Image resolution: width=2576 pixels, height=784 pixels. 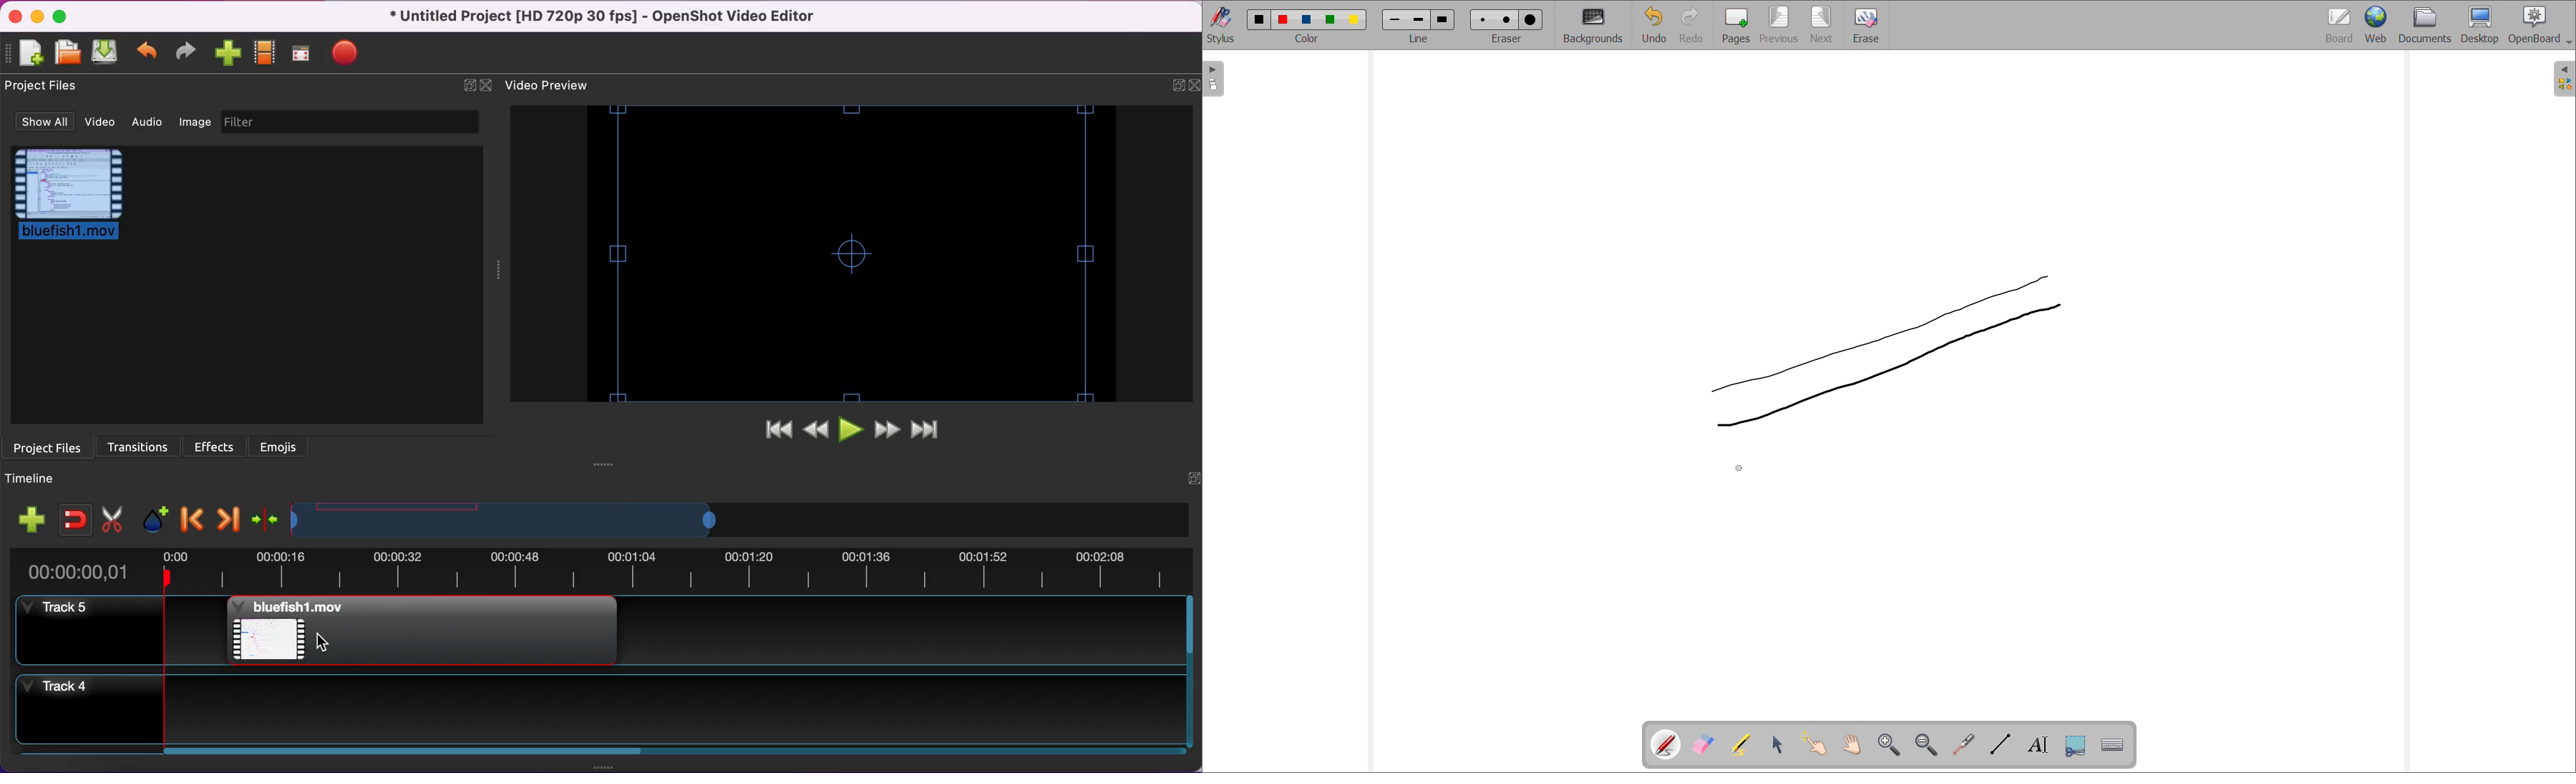 What do you see at coordinates (40, 481) in the screenshot?
I see `timeline` at bounding box center [40, 481].